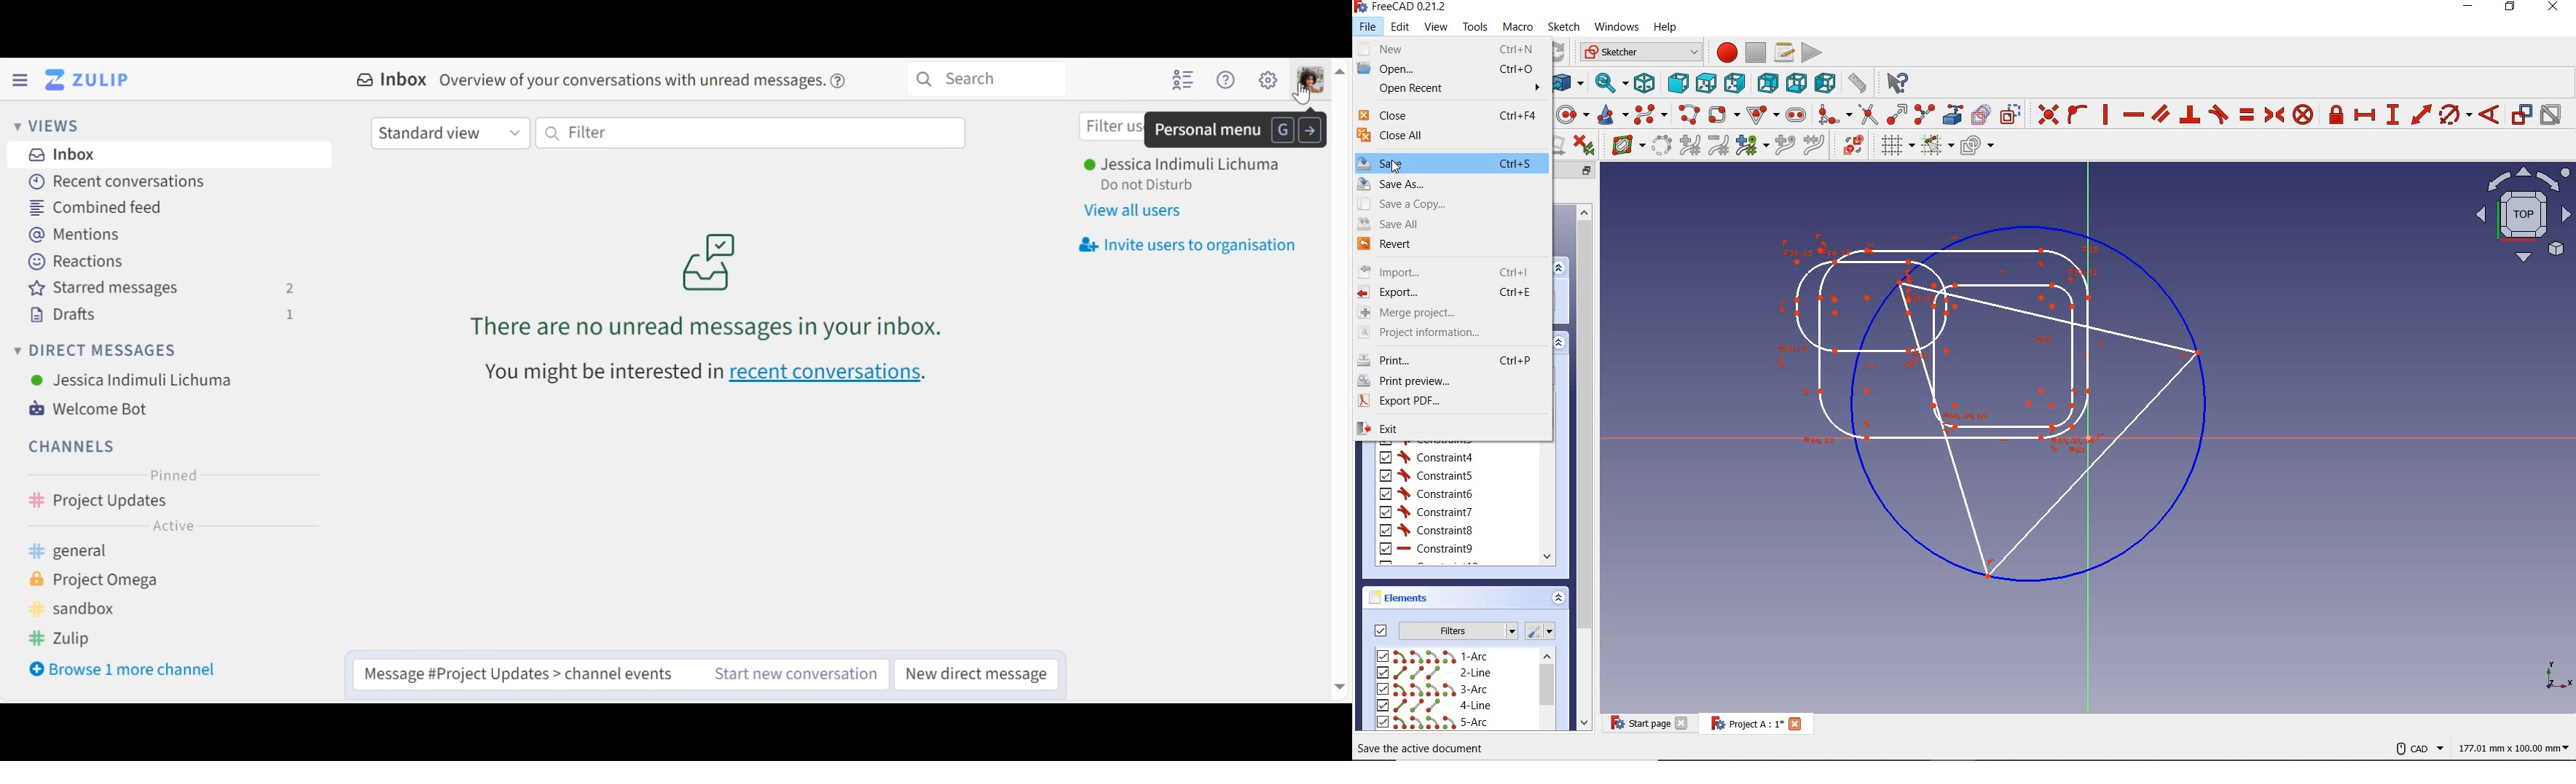  Describe the element at coordinates (975, 675) in the screenshot. I see `New Direct message` at that location.